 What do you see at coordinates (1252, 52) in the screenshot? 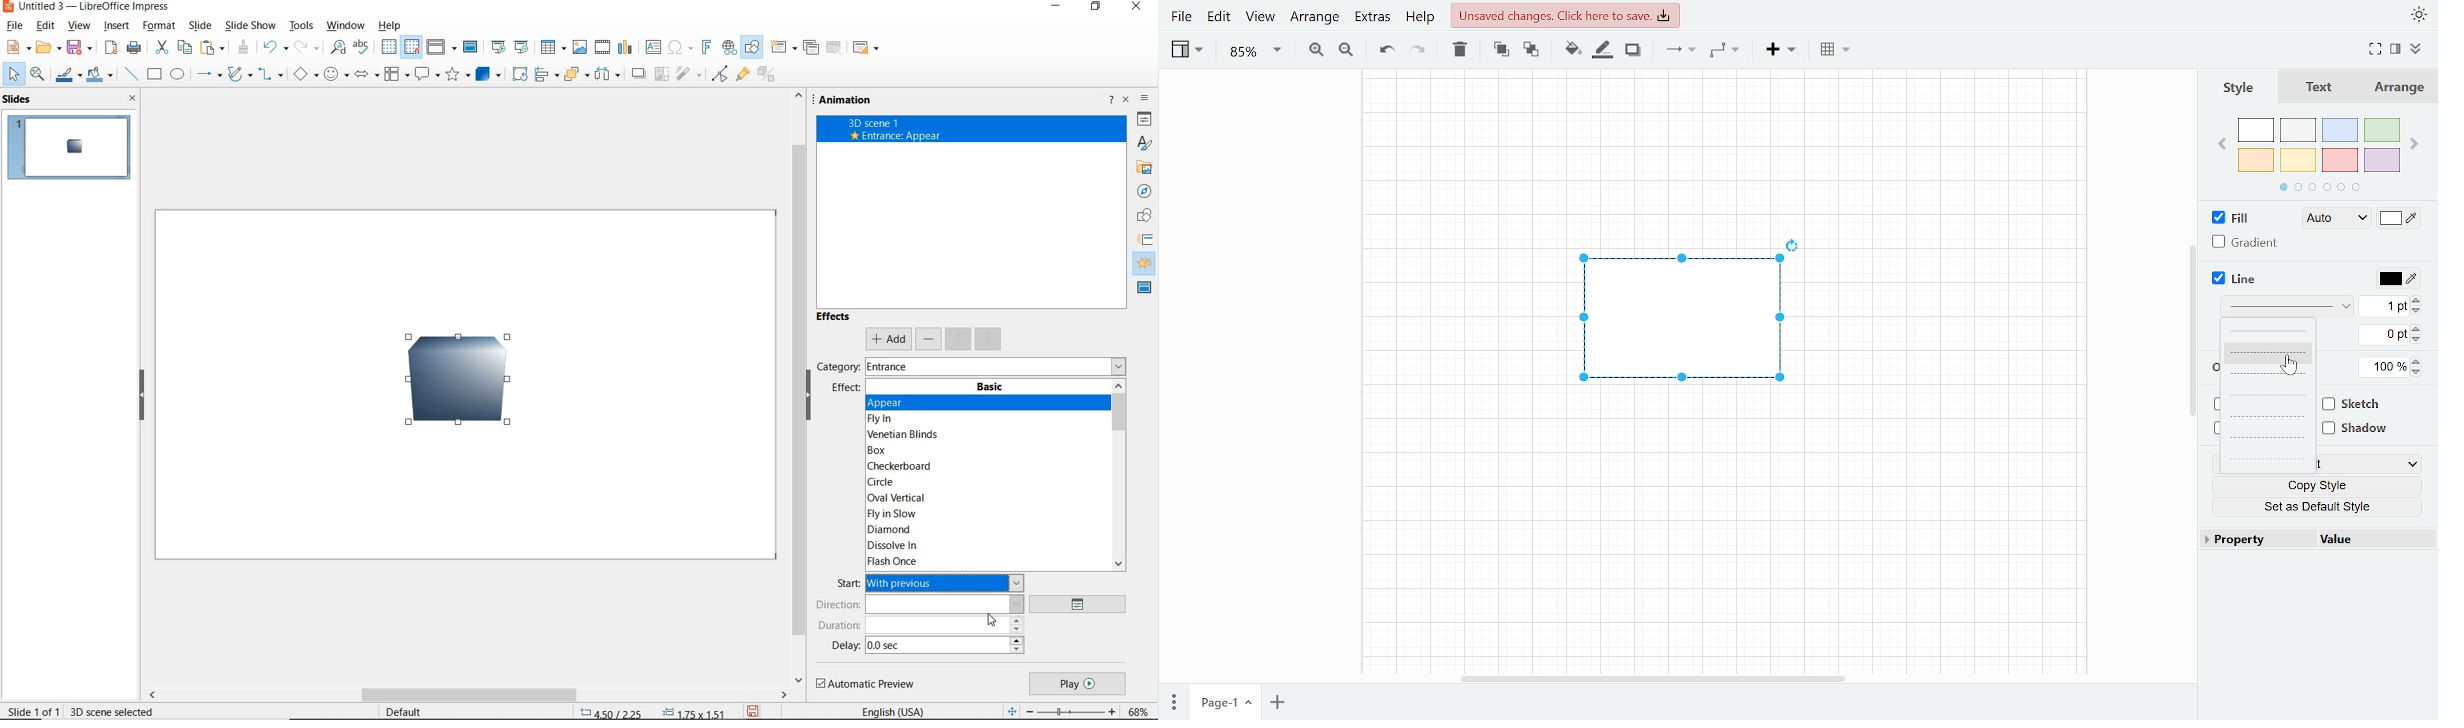
I see `Zoom (85%)` at bounding box center [1252, 52].